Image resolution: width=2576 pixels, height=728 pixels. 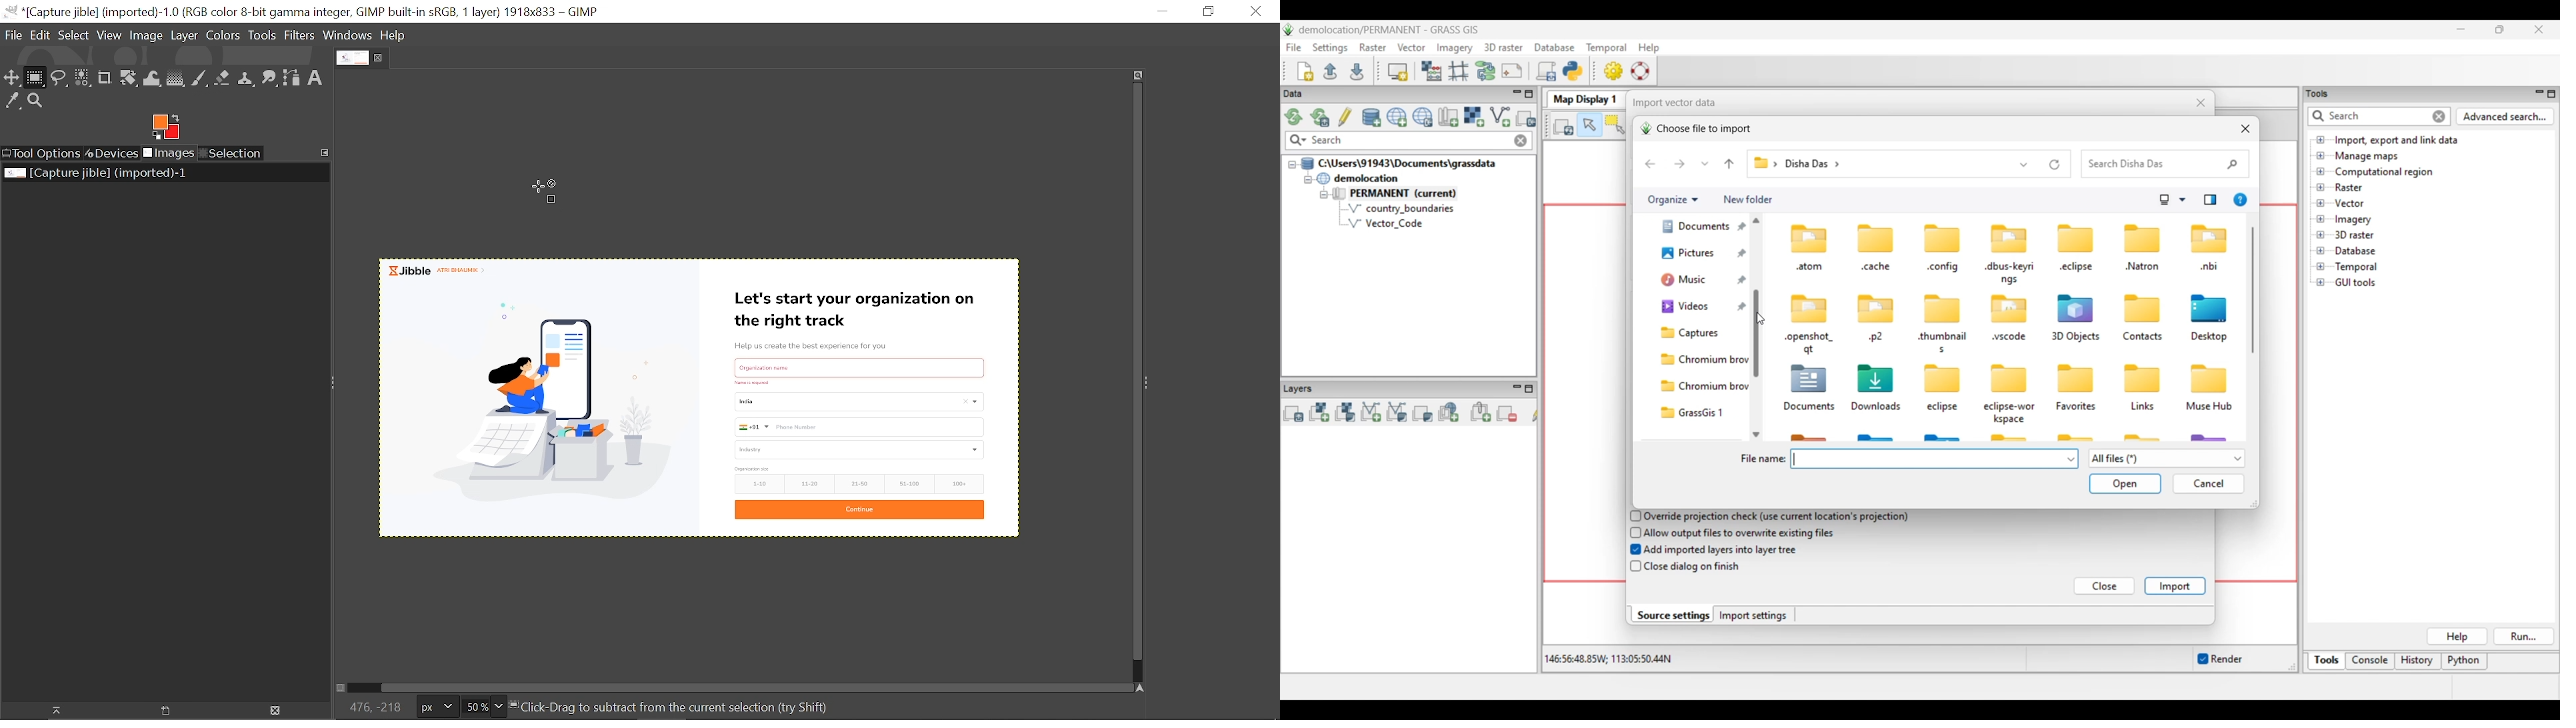 I want to click on View, so click(x=110, y=35).